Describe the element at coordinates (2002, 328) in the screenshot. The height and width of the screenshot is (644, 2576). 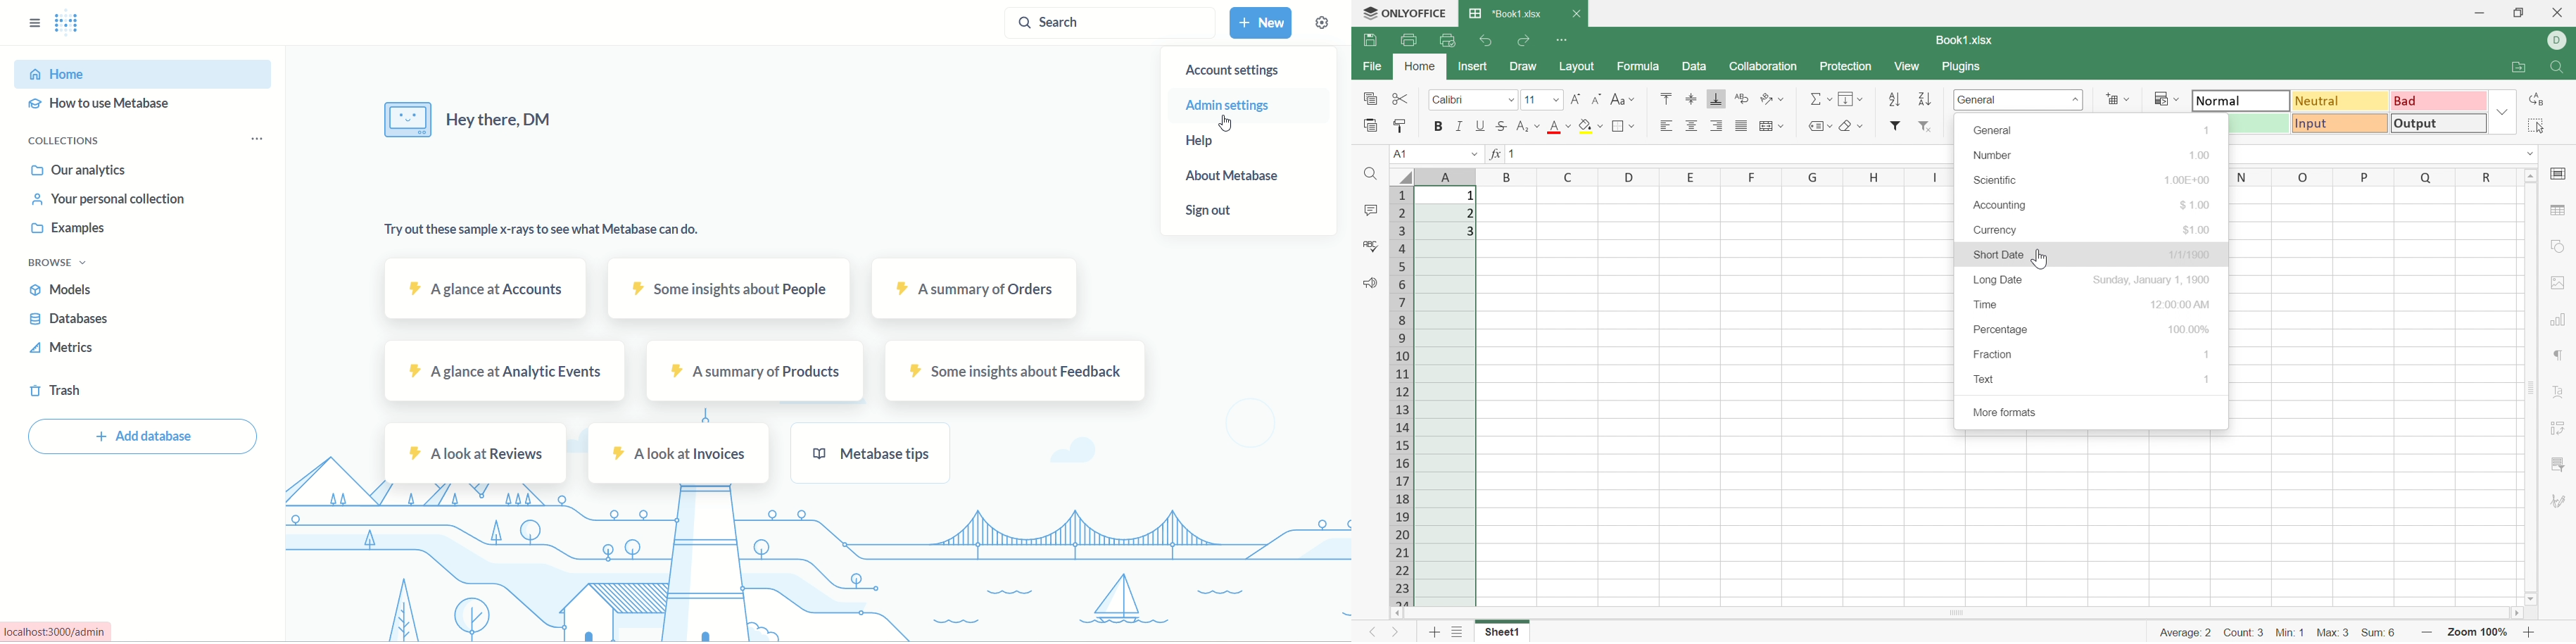
I see `Percentage` at that location.